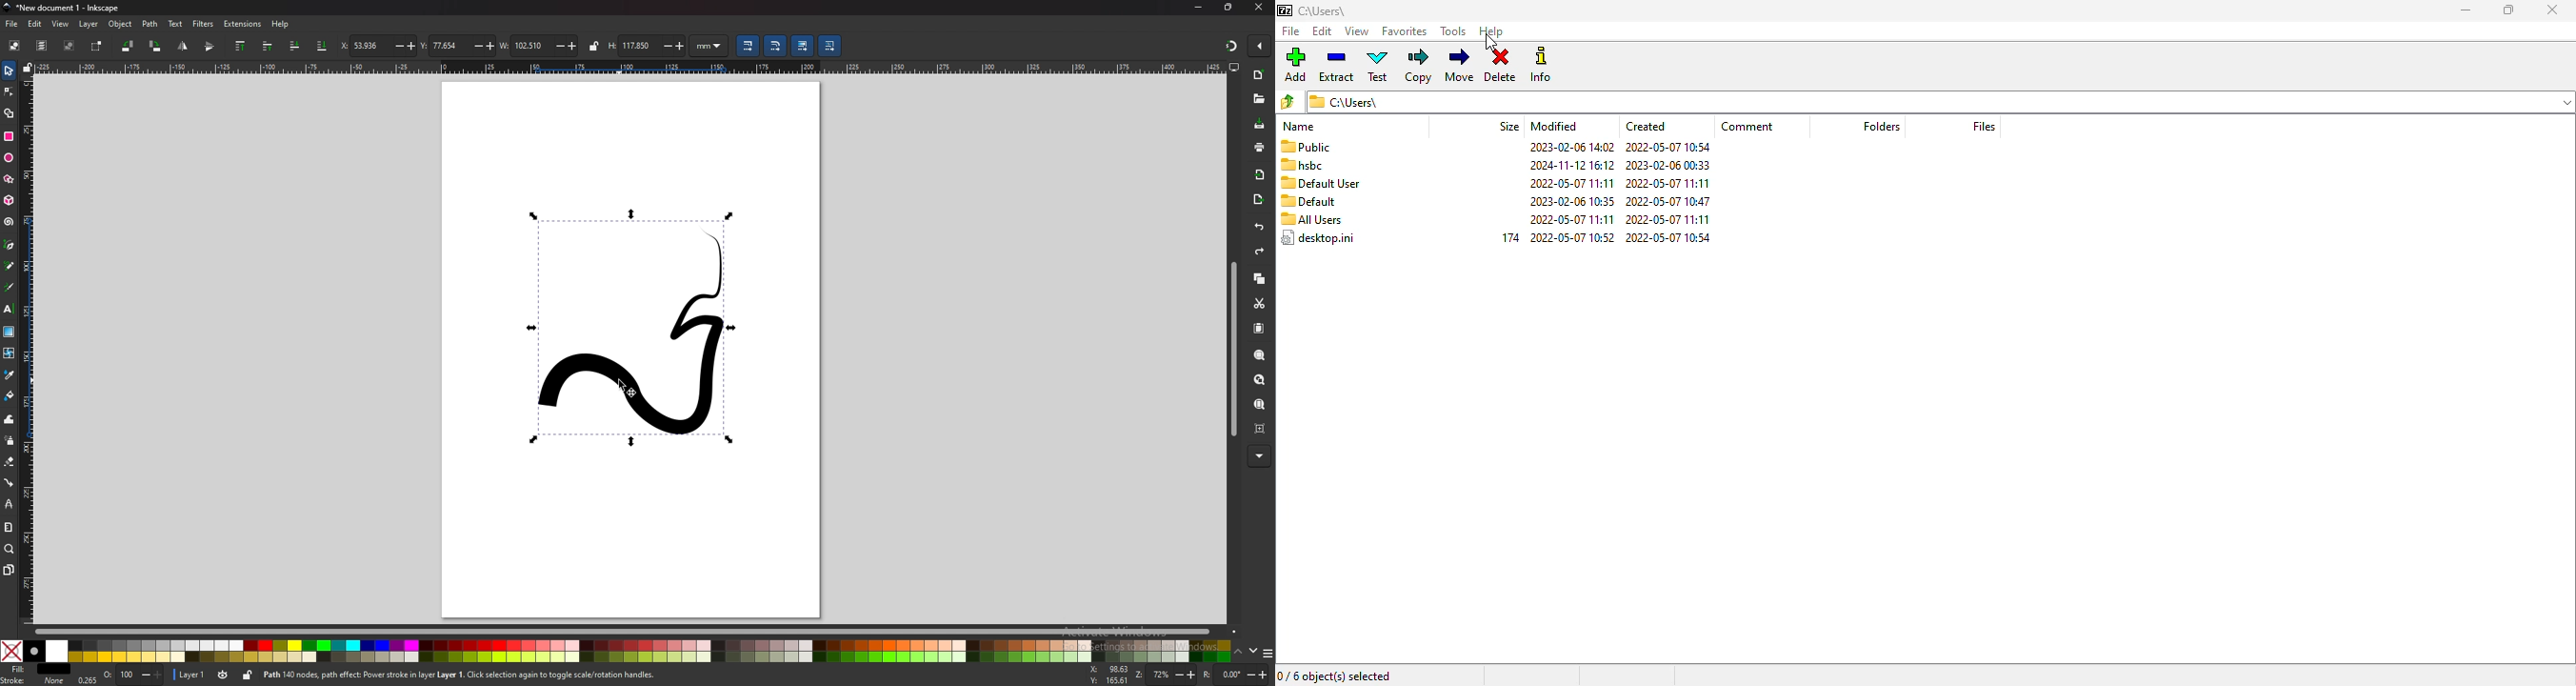  Describe the element at coordinates (1491, 32) in the screenshot. I see `help` at that location.